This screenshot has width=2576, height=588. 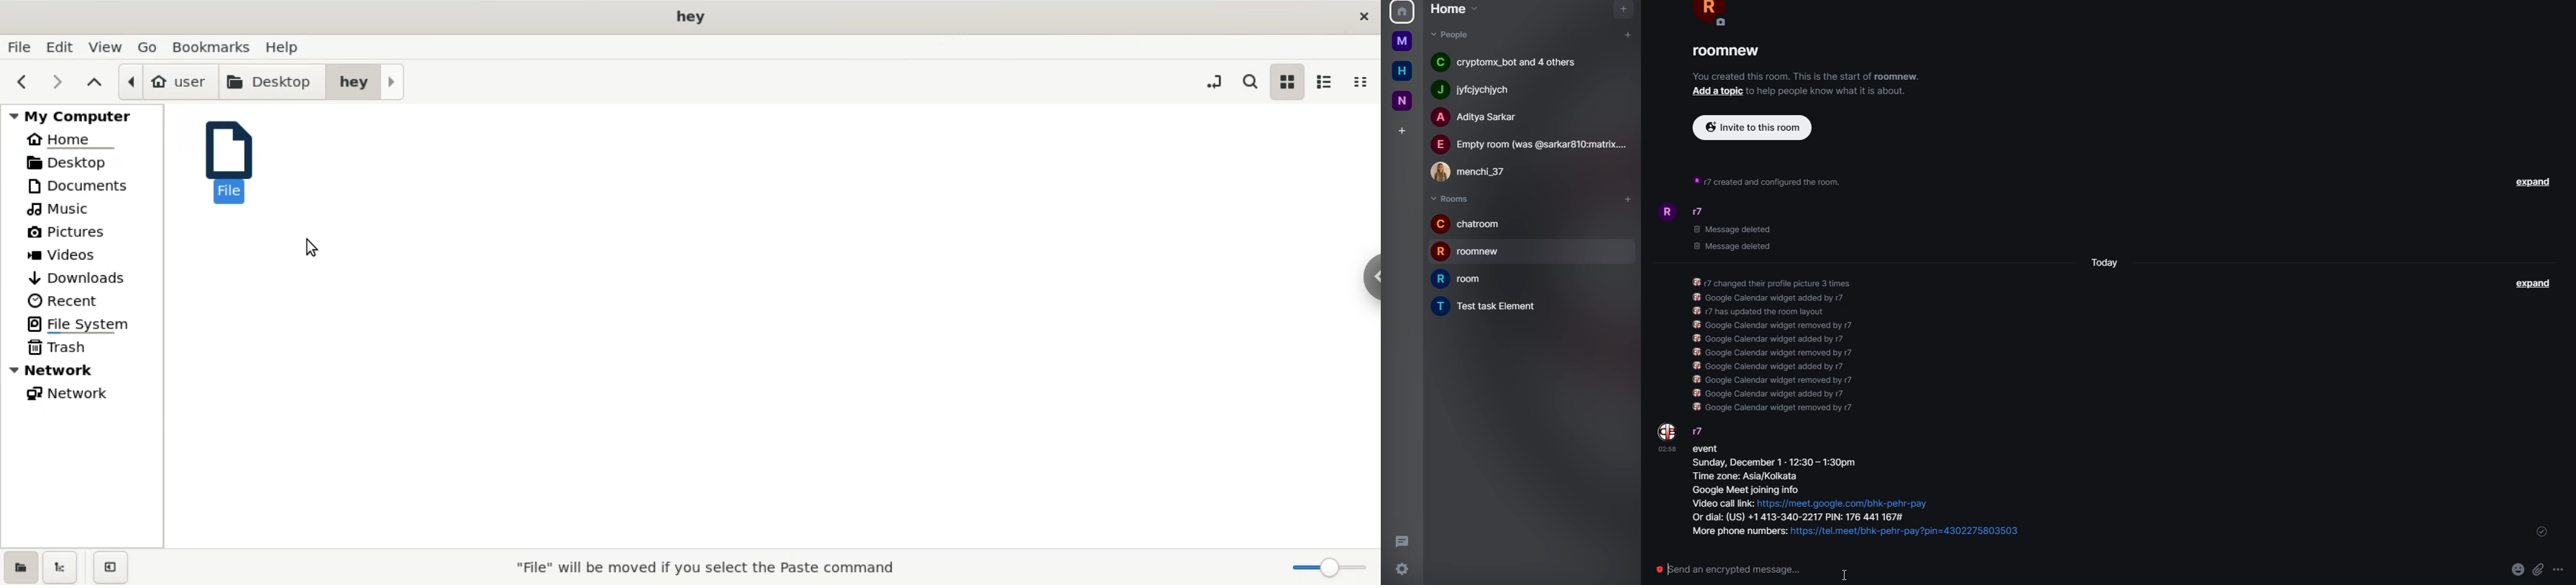 What do you see at coordinates (1474, 172) in the screenshot?
I see `people` at bounding box center [1474, 172].